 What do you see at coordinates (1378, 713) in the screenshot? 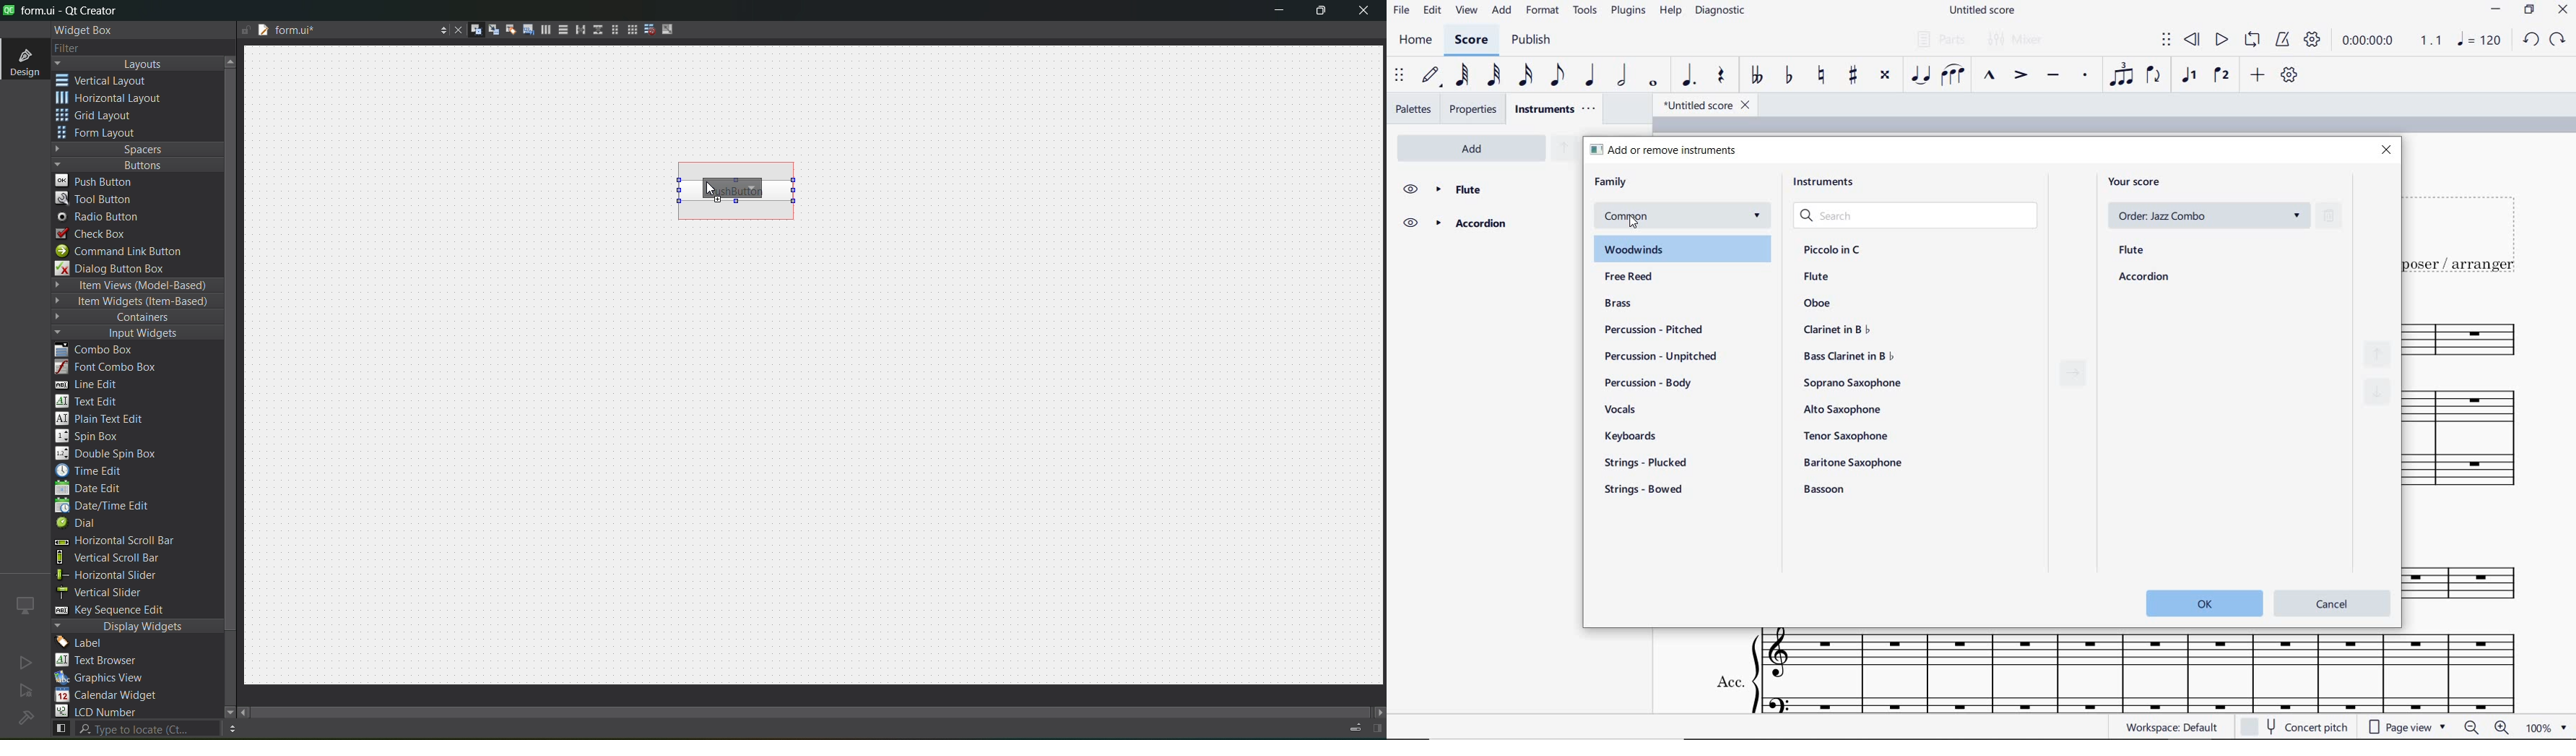
I see `move right` at bounding box center [1378, 713].